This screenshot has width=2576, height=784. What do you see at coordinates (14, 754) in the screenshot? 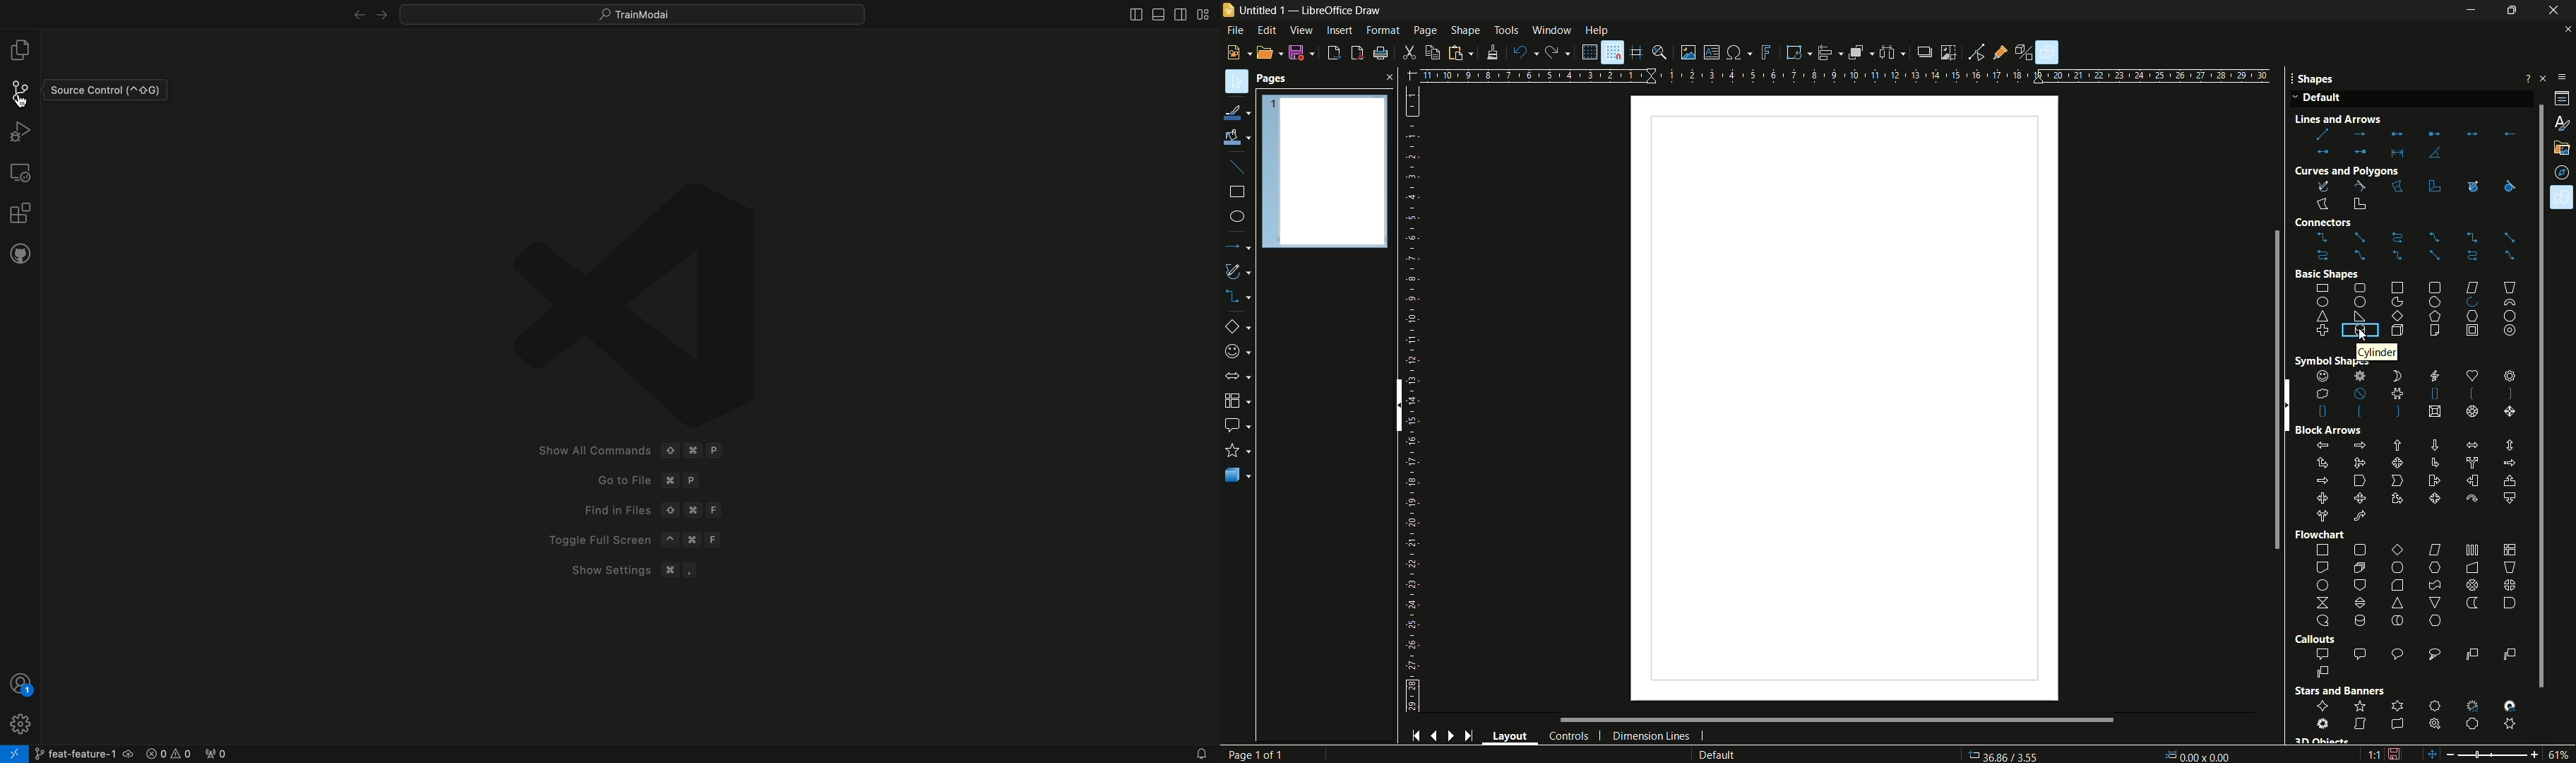
I see `remote connect` at bounding box center [14, 754].